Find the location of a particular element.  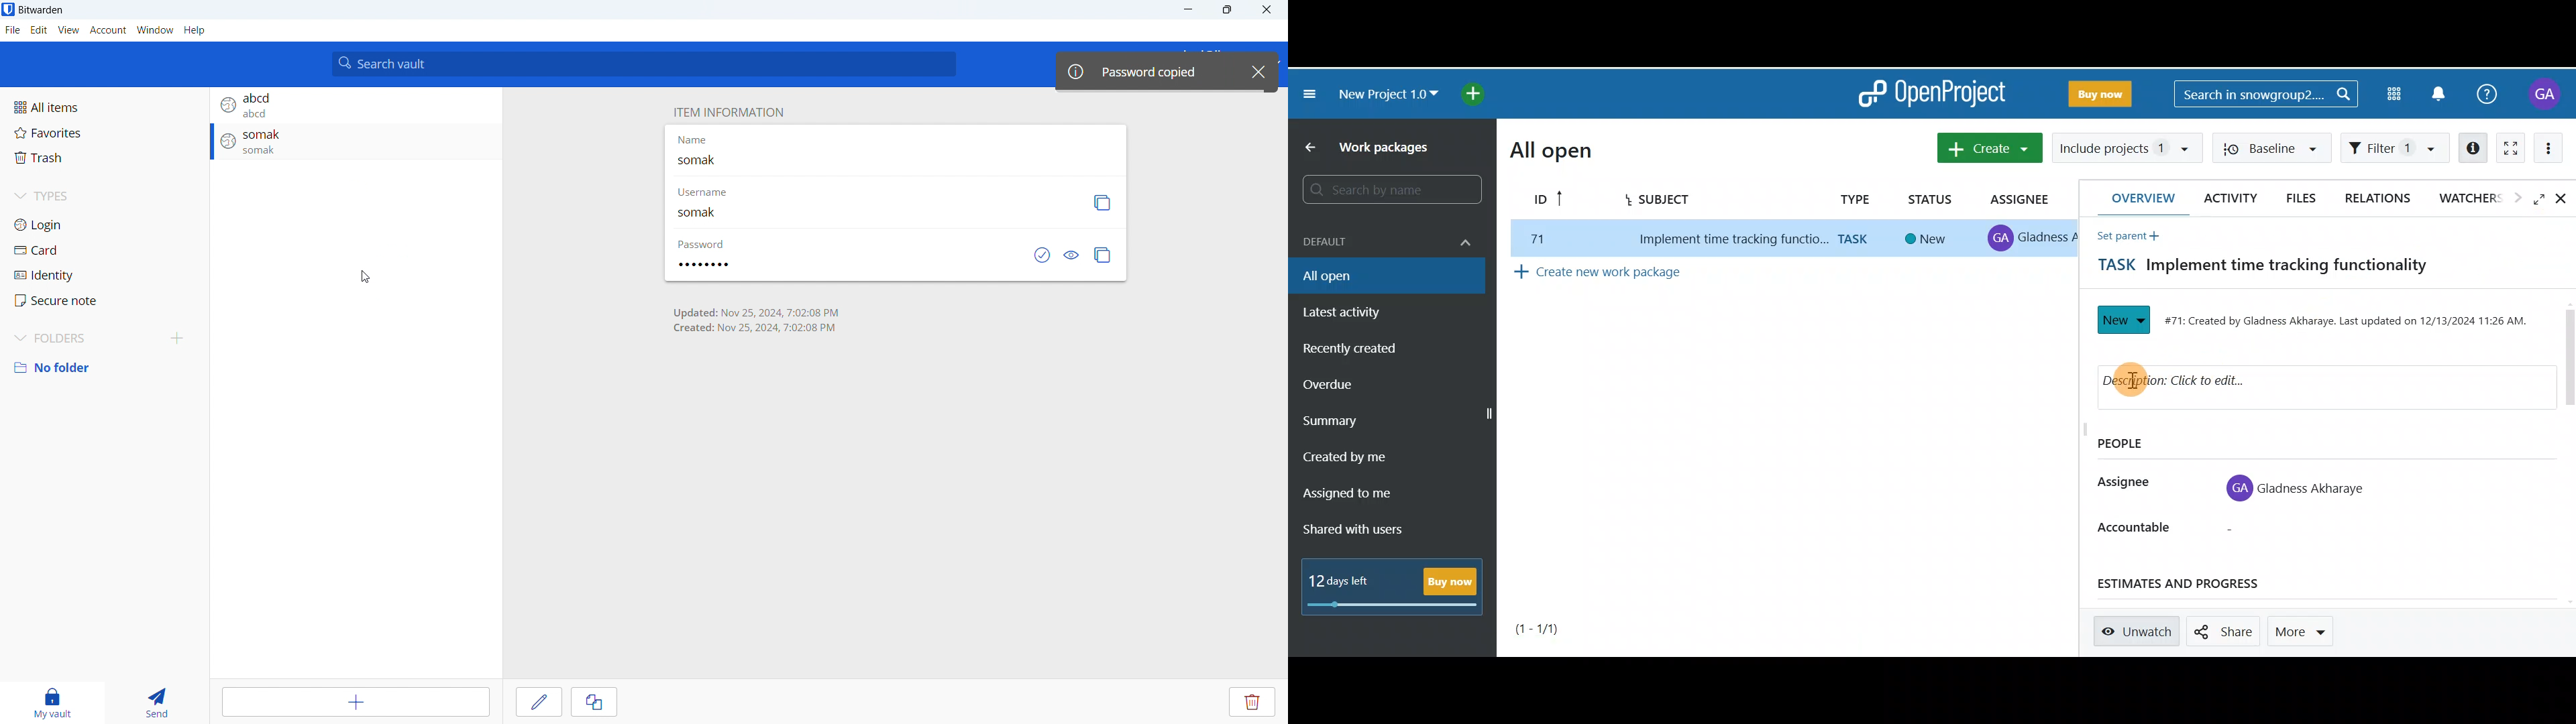

identity is located at coordinates (104, 274).